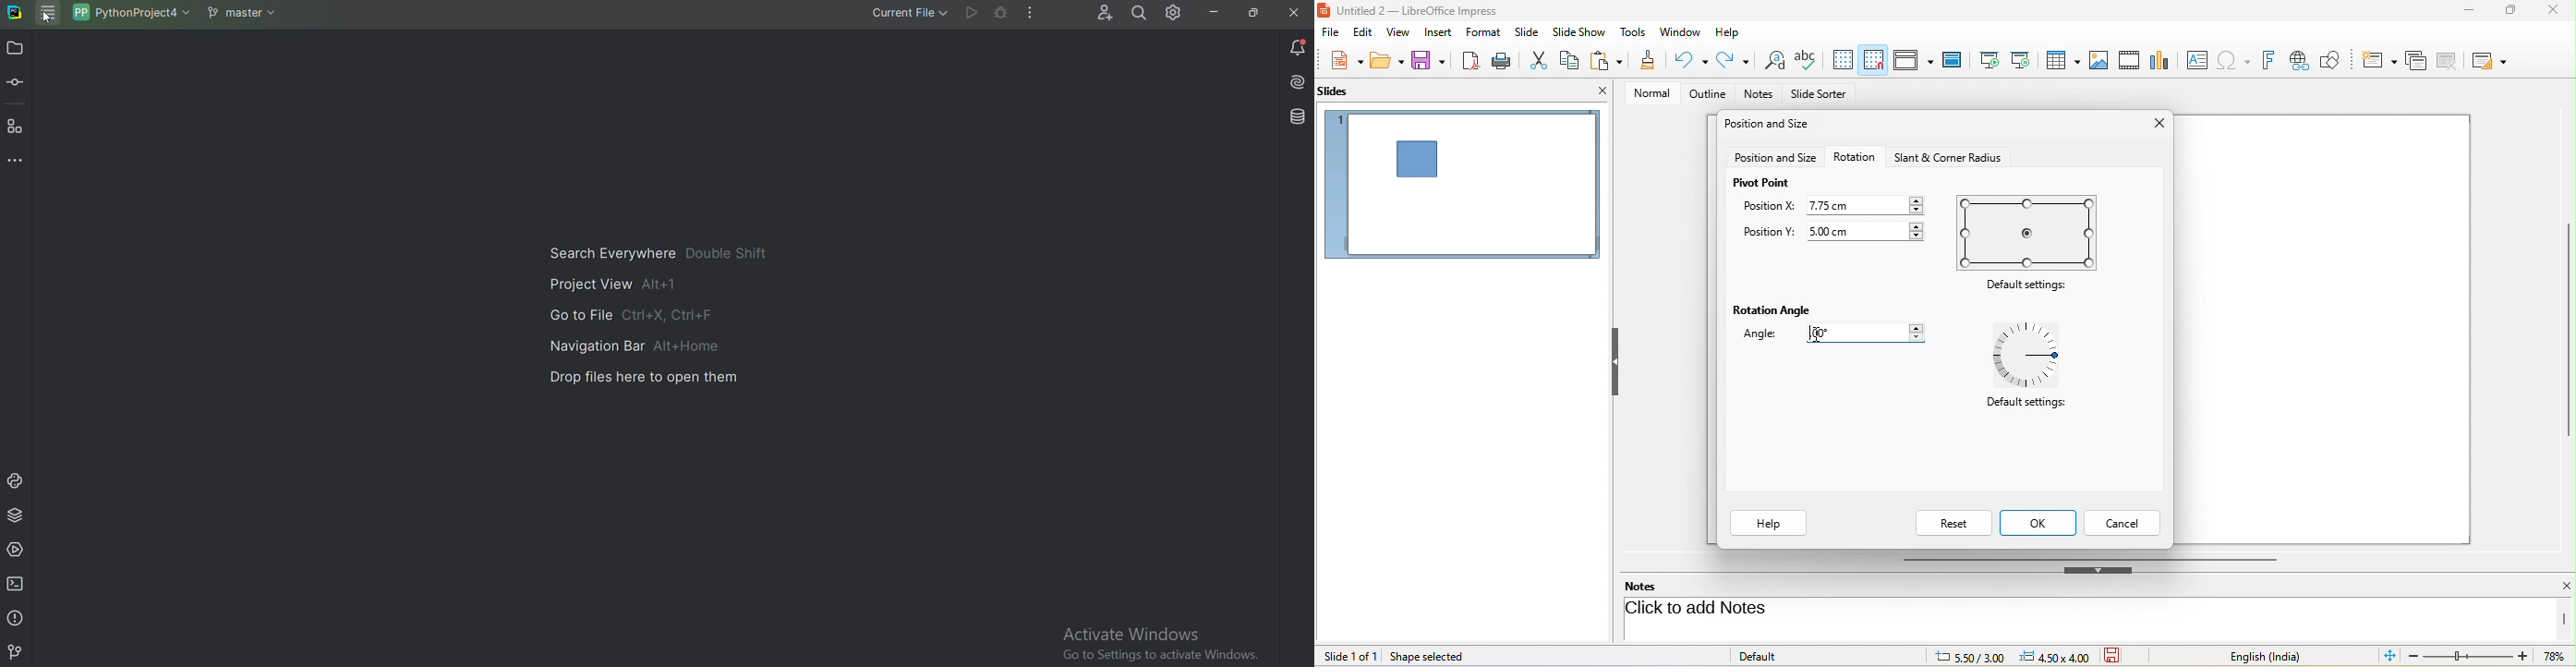 This screenshot has width=2576, height=672. What do you see at coordinates (1428, 9) in the screenshot?
I see `untitled 2-libre office impress` at bounding box center [1428, 9].